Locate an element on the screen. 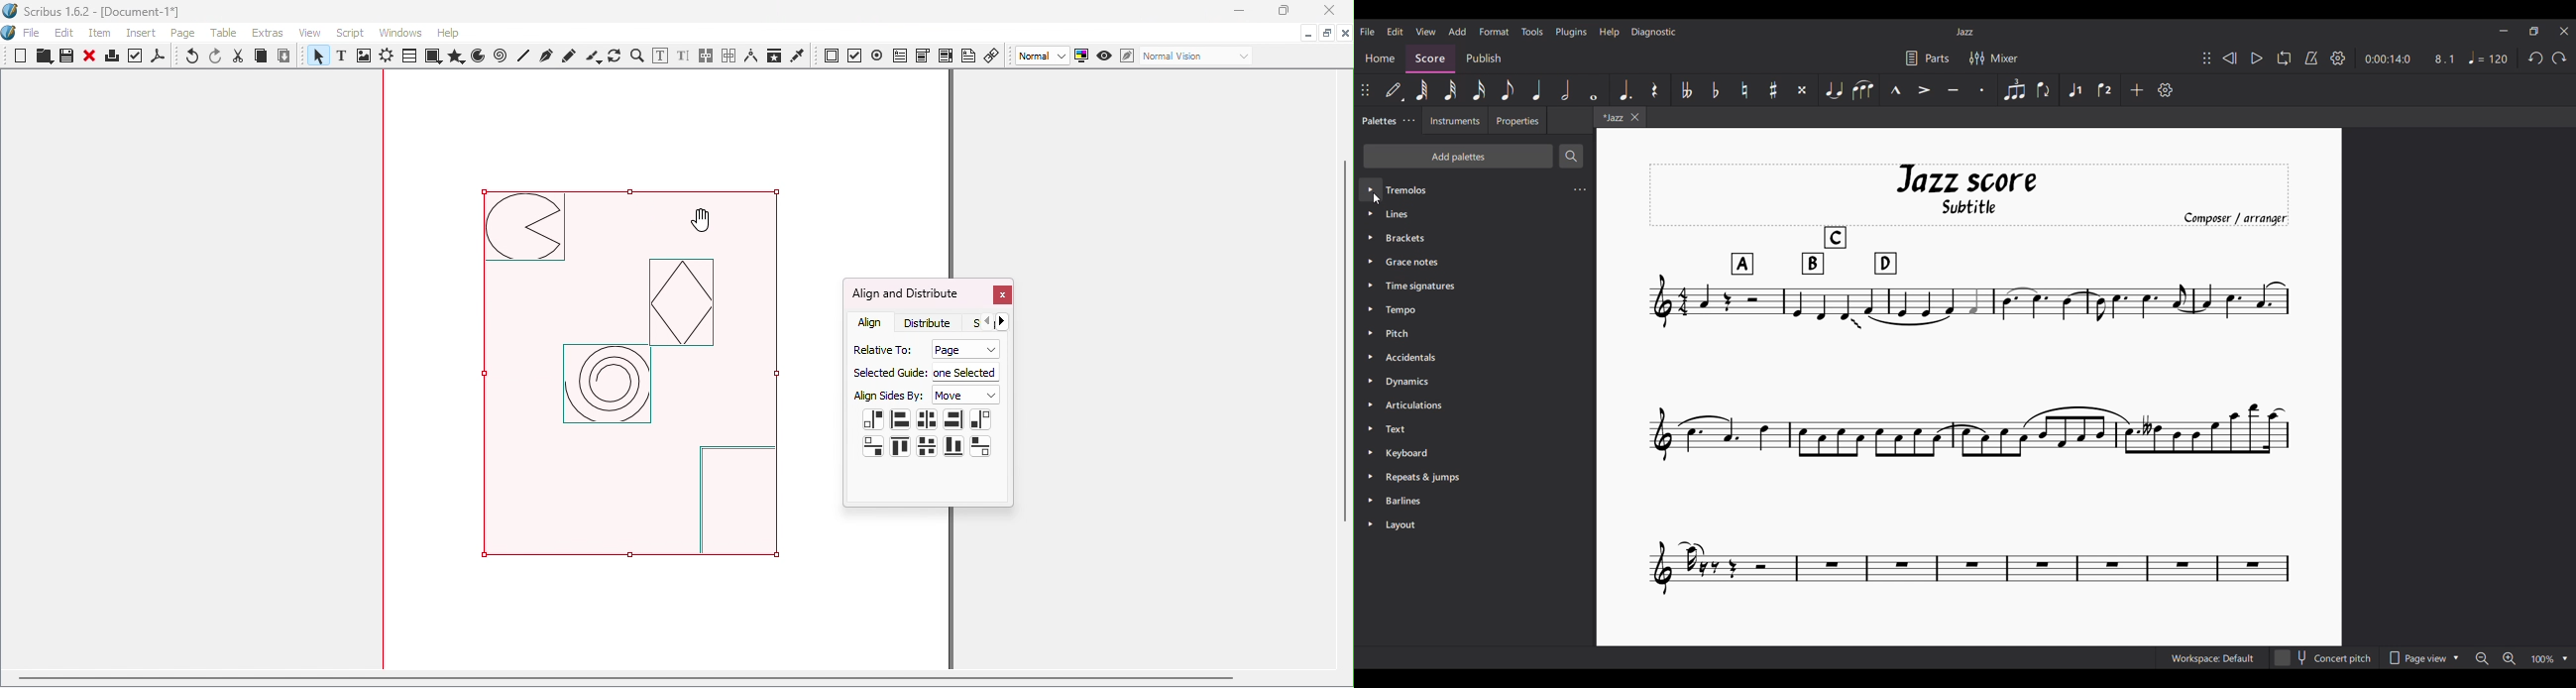  Move is located at coordinates (967, 396).